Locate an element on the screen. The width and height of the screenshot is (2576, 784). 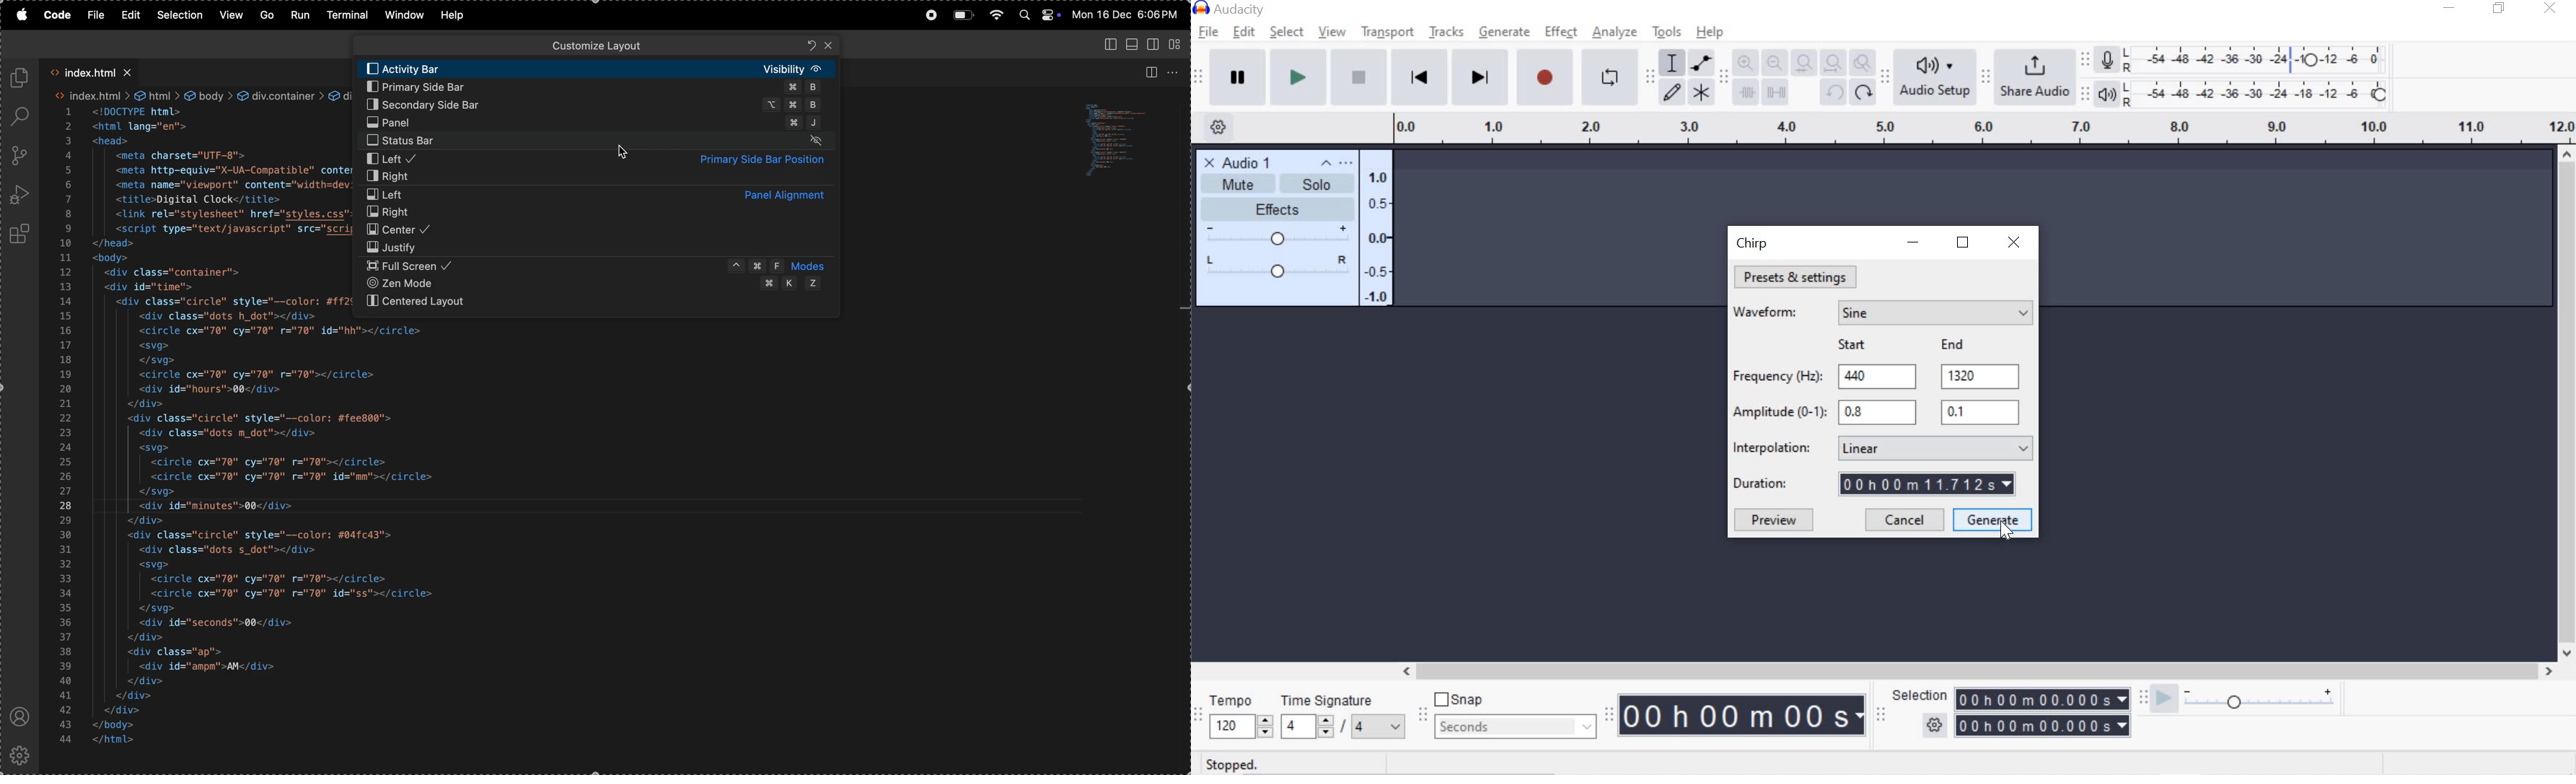
full screen is located at coordinates (596, 264).